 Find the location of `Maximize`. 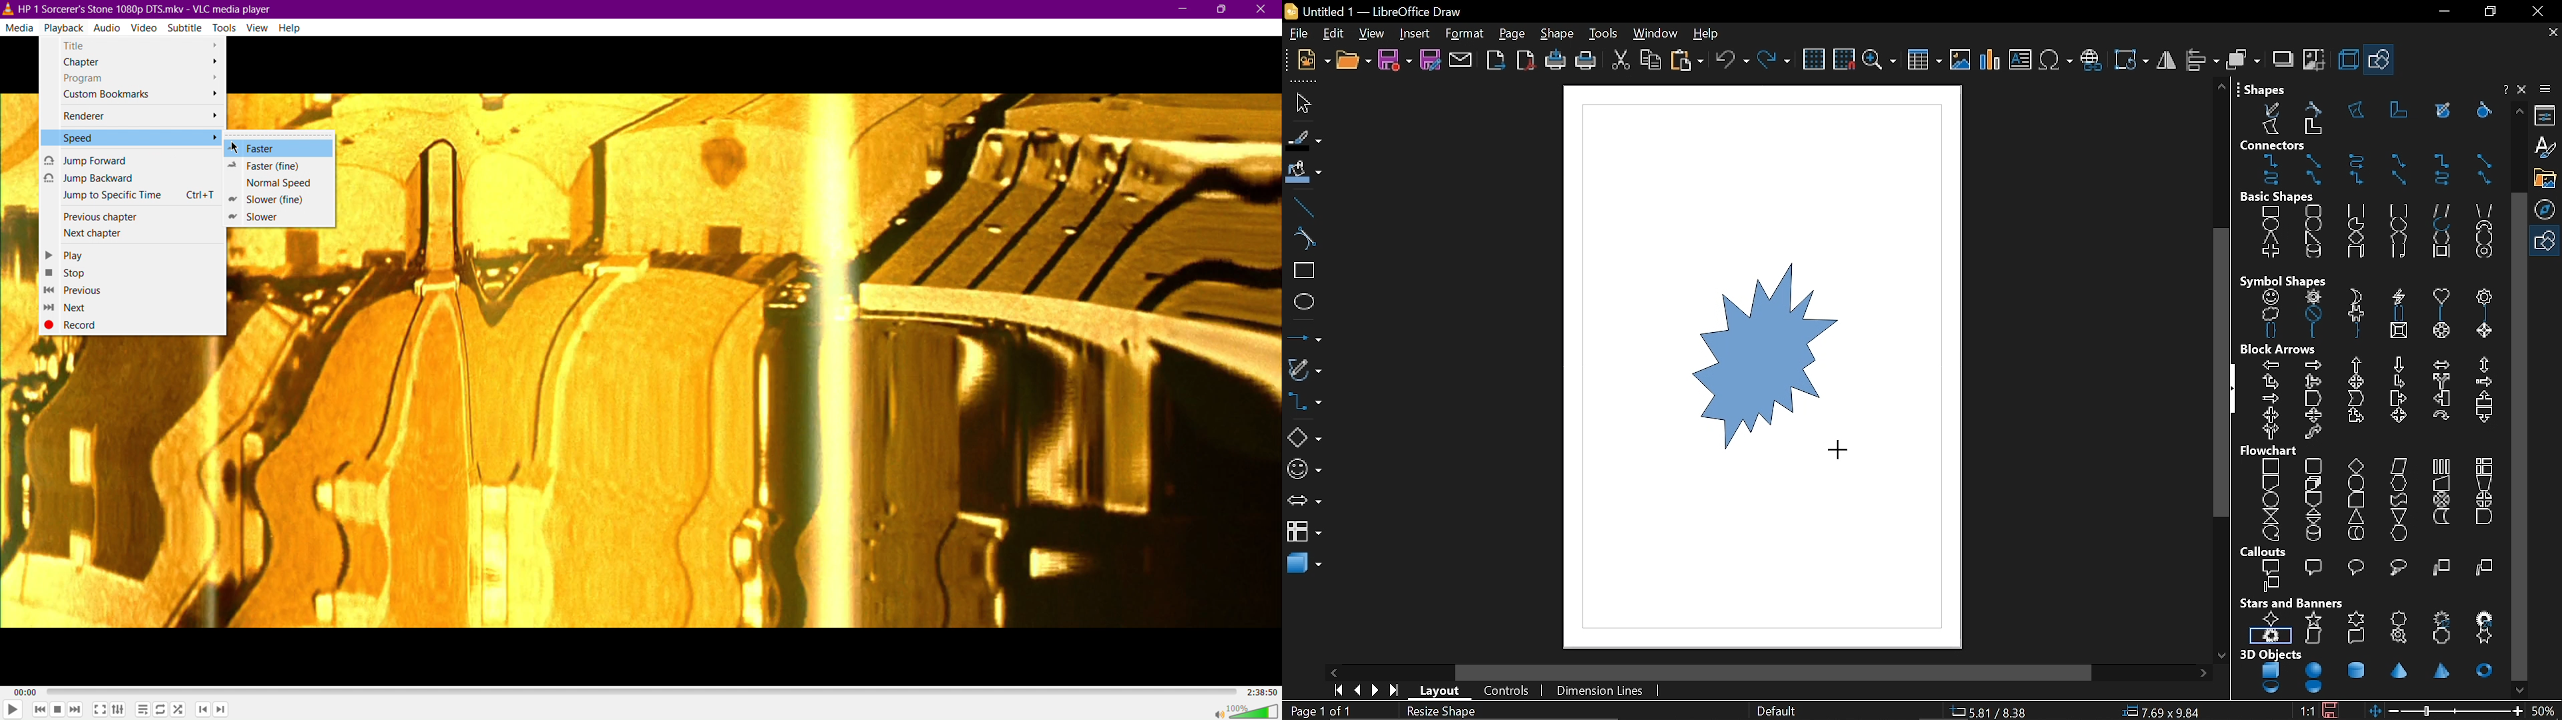

Maximize is located at coordinates (1224, 9).